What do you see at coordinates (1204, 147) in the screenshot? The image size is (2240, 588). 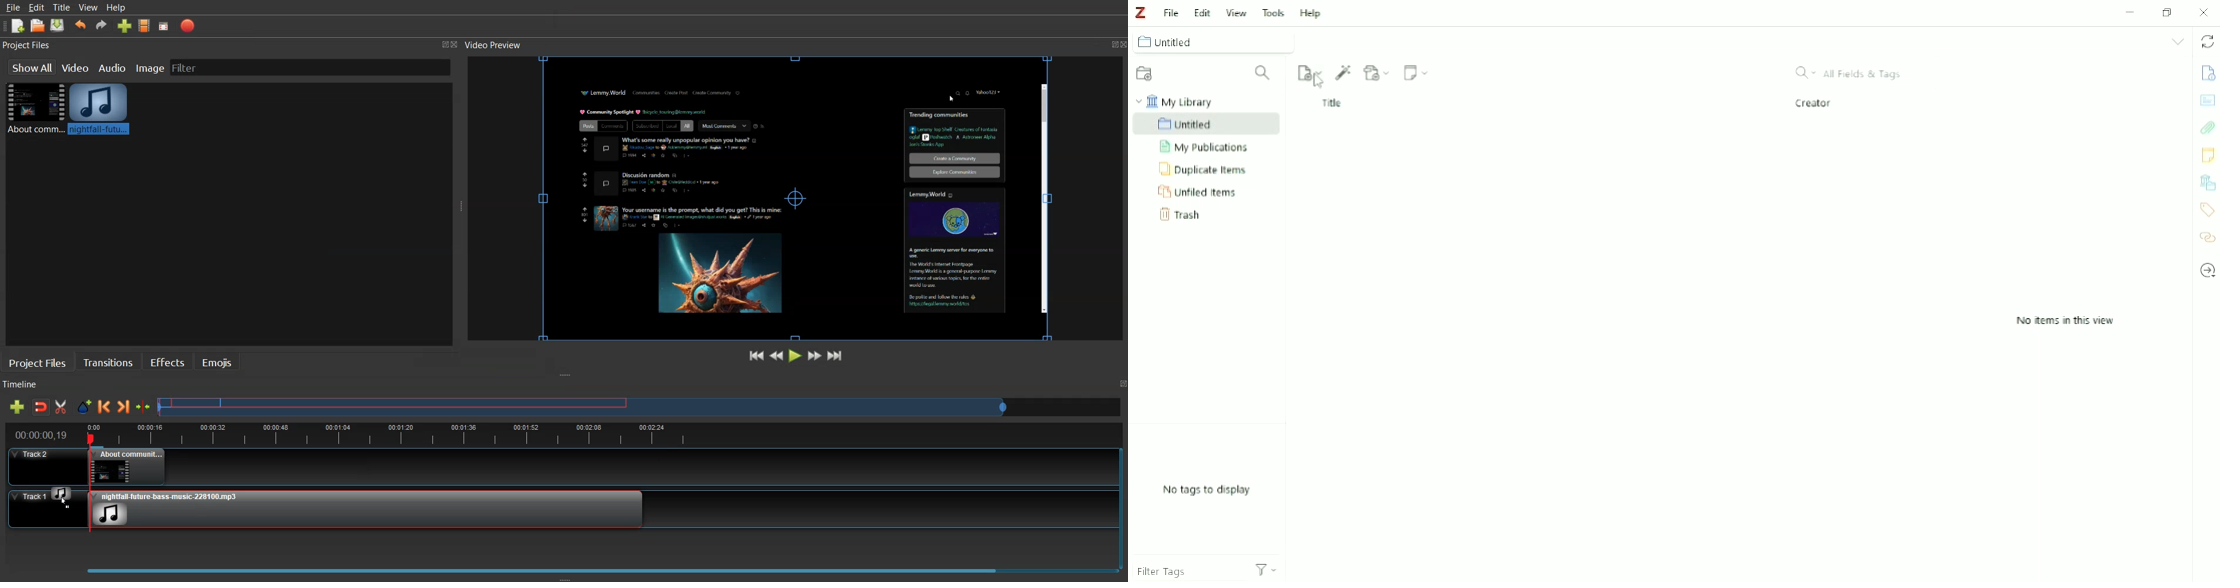 I see `My Publications` at bounding box center [1204, 147].